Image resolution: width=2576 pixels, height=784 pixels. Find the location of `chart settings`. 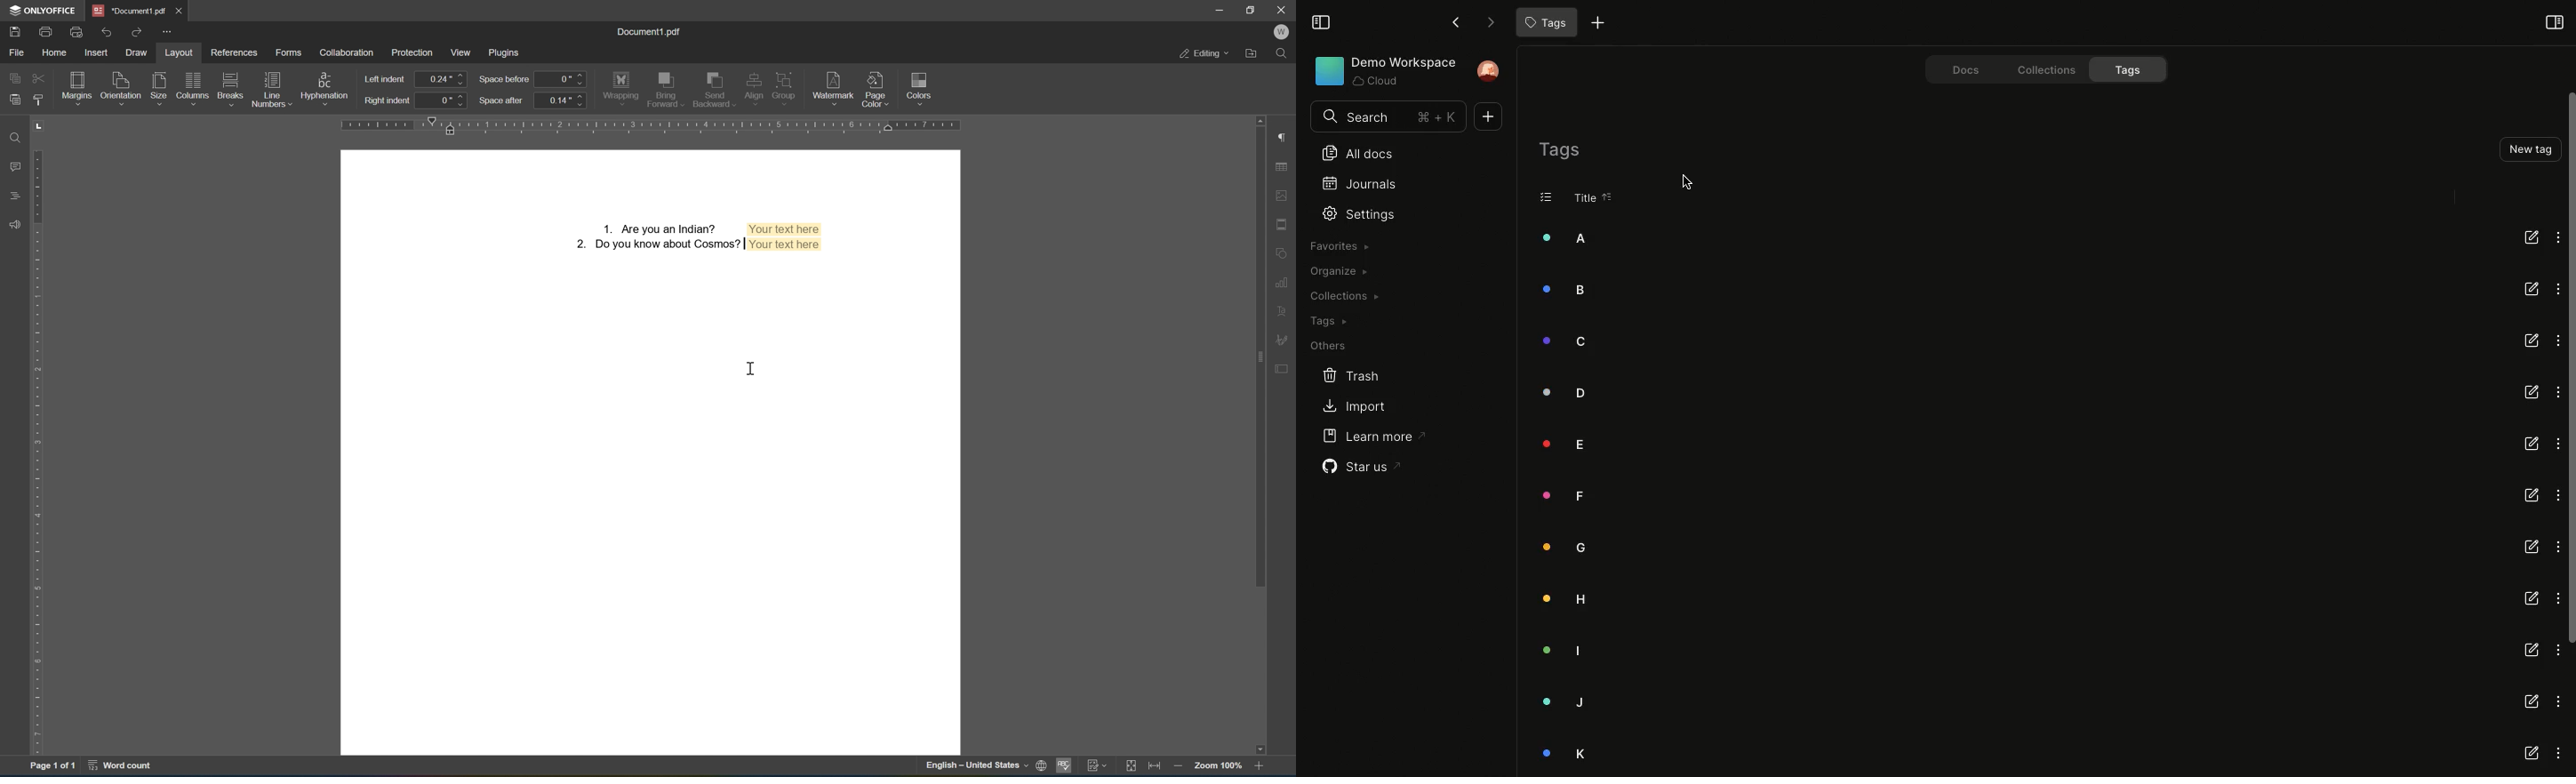

chart settings is located at coordinates (1283, 286).